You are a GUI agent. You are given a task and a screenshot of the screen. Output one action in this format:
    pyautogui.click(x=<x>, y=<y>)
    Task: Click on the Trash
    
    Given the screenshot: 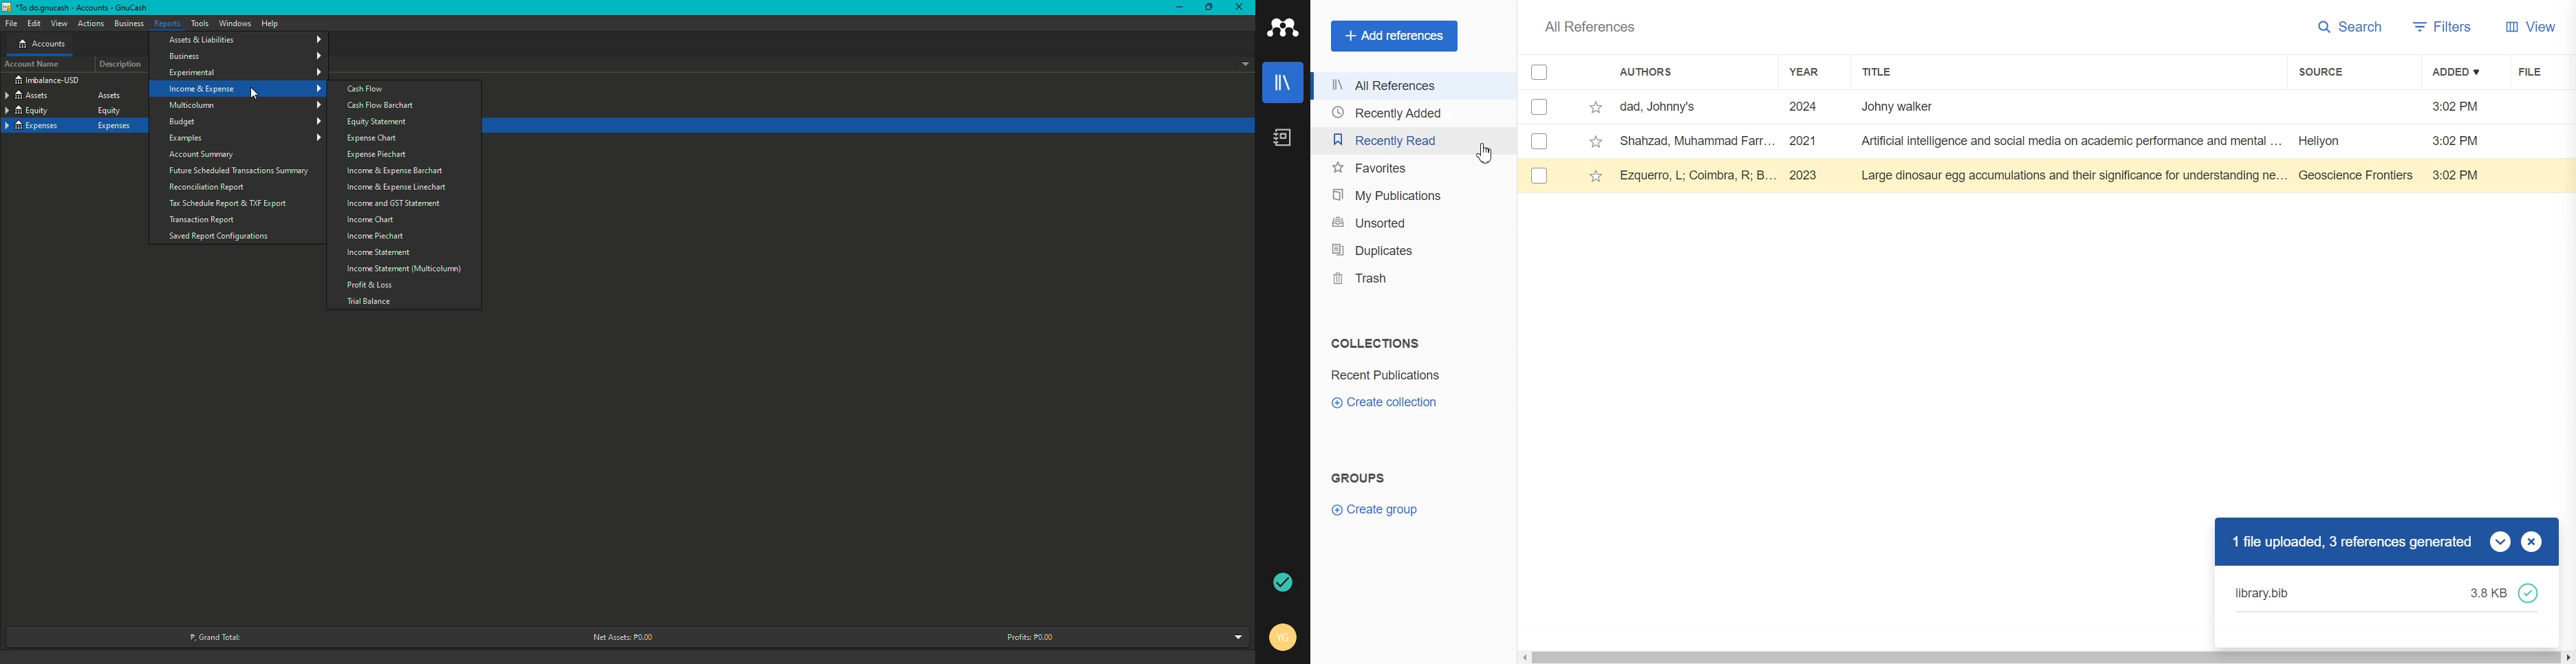 What is the action you would take?
    pyautogui.click(x=1412, y=279)
    